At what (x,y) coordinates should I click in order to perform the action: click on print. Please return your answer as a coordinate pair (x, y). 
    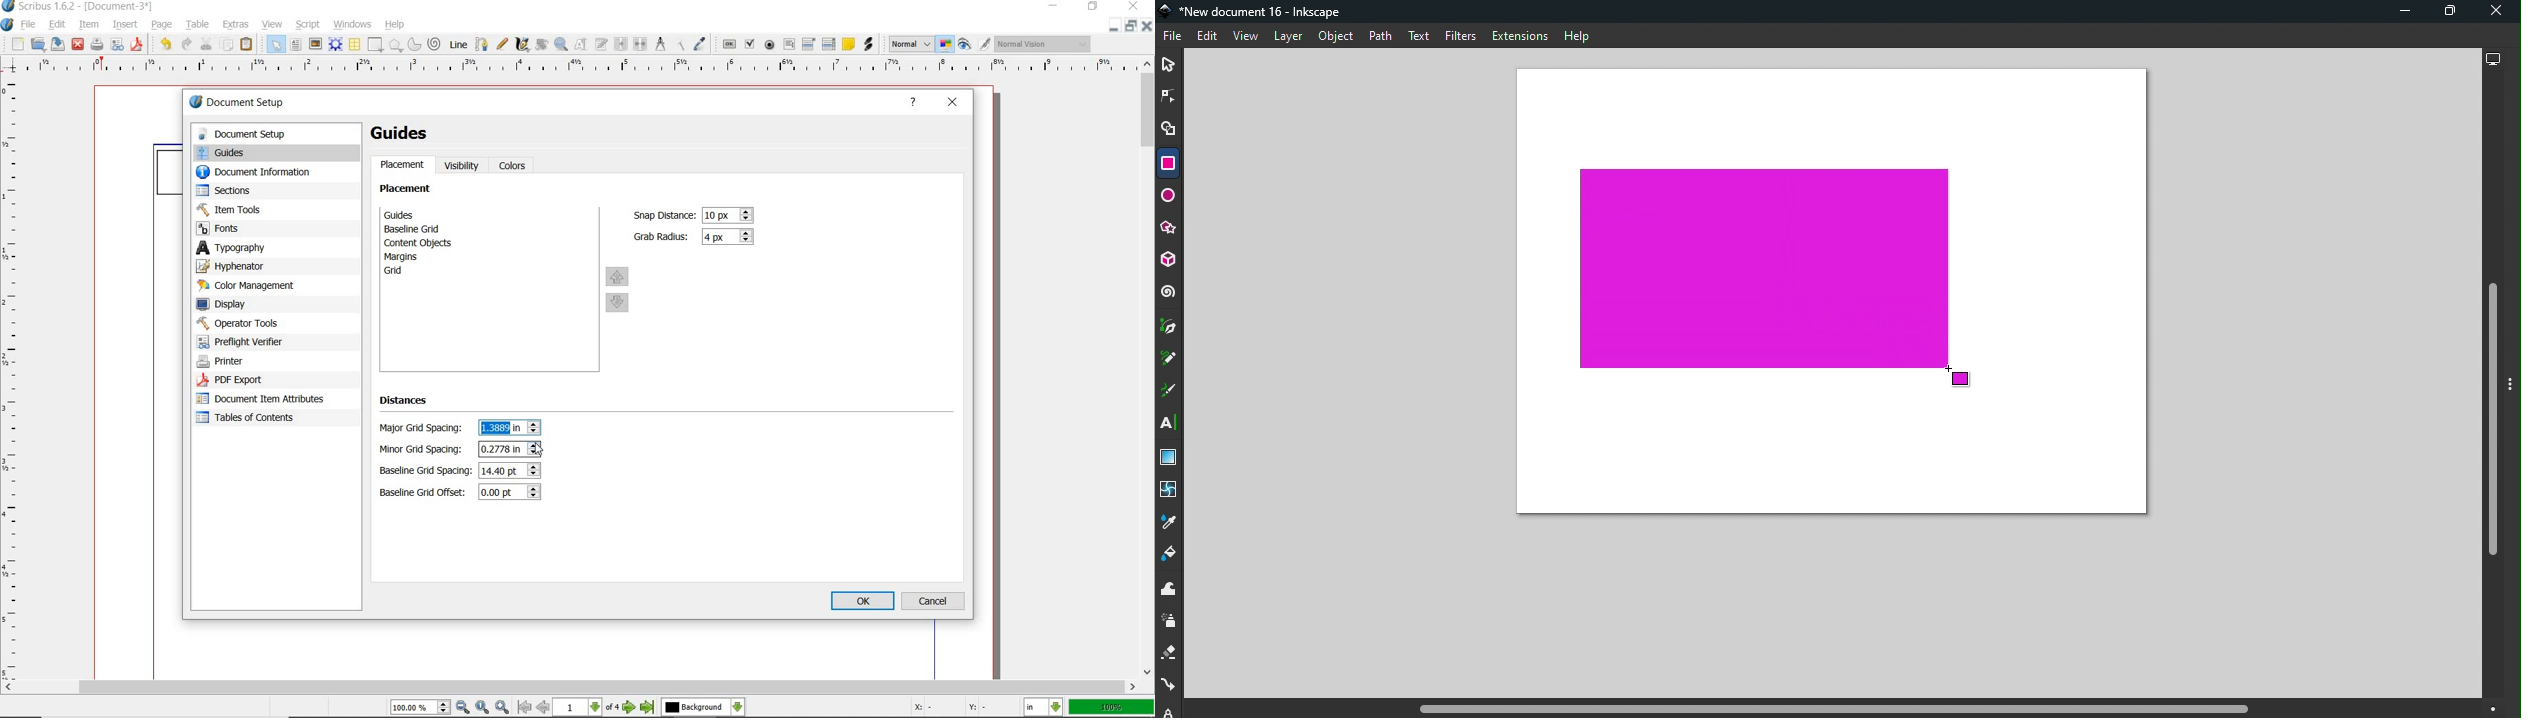
    Looking at the image, I should click on (97, 45).